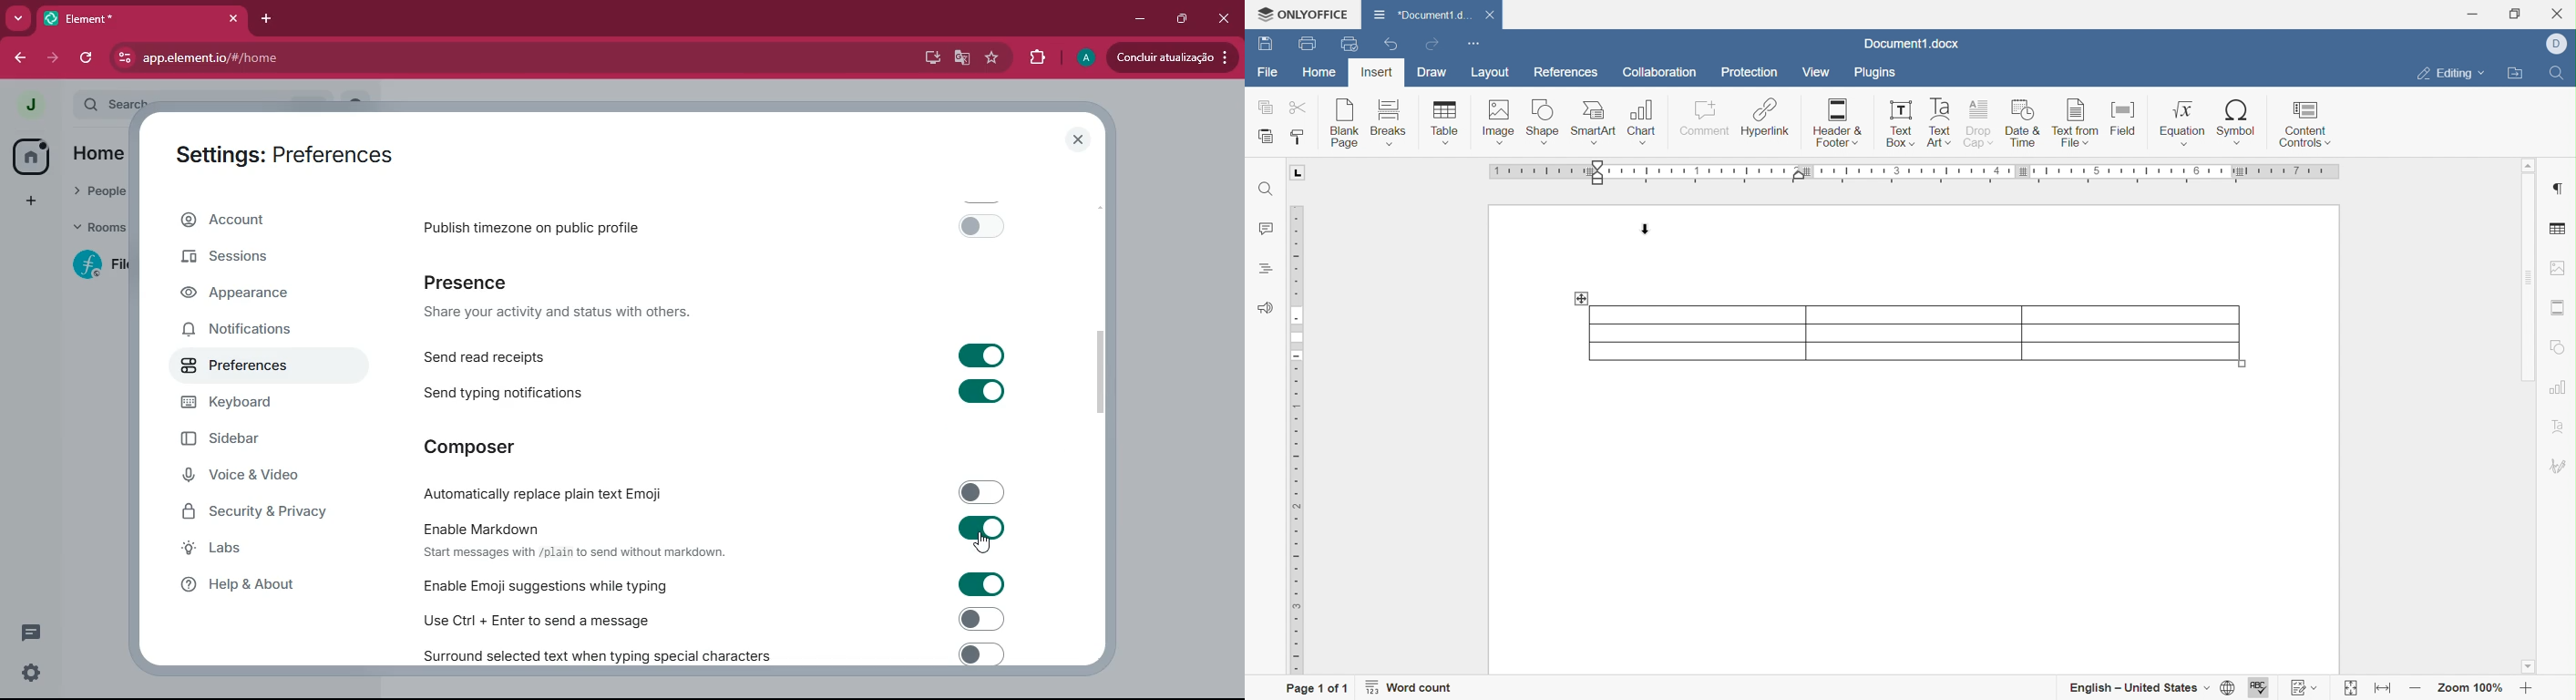 The height and width of the screenshot is (700, 2576). I want to click on Drop cap, so click(1982, 126).